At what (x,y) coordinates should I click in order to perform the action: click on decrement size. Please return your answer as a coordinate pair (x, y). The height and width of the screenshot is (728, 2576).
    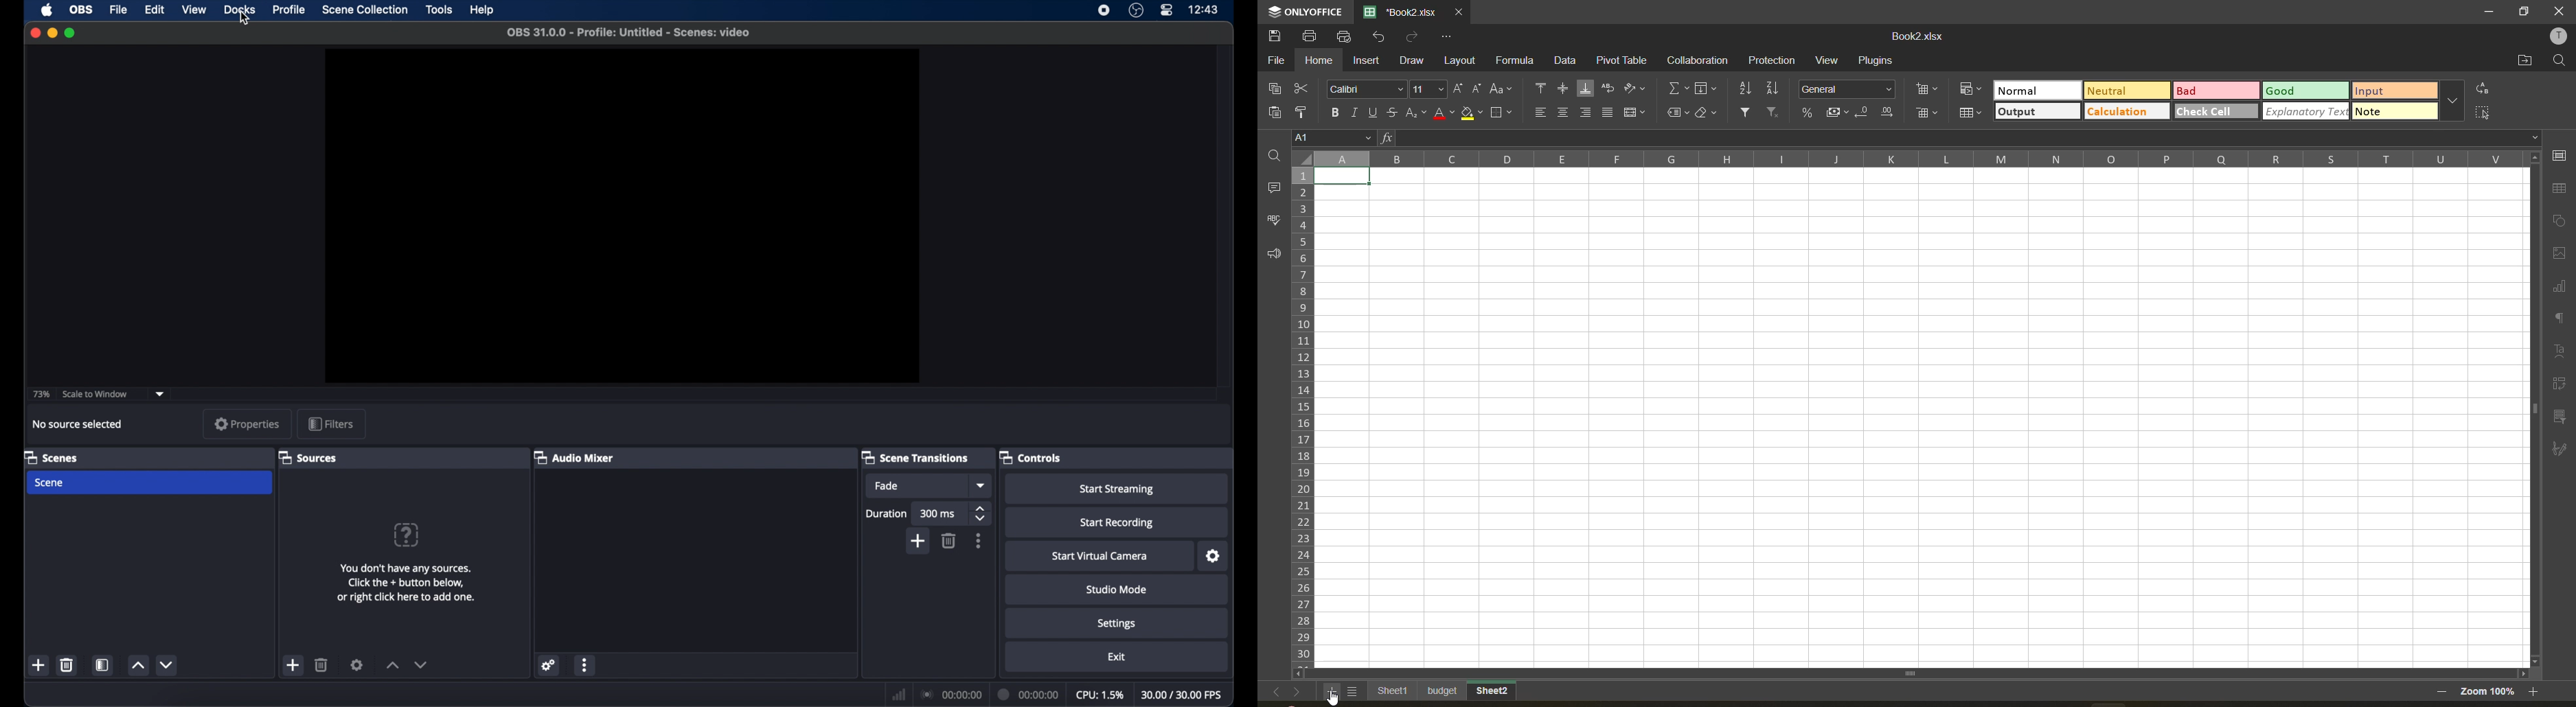
    Looking at the image, I should click on (1477, 89).